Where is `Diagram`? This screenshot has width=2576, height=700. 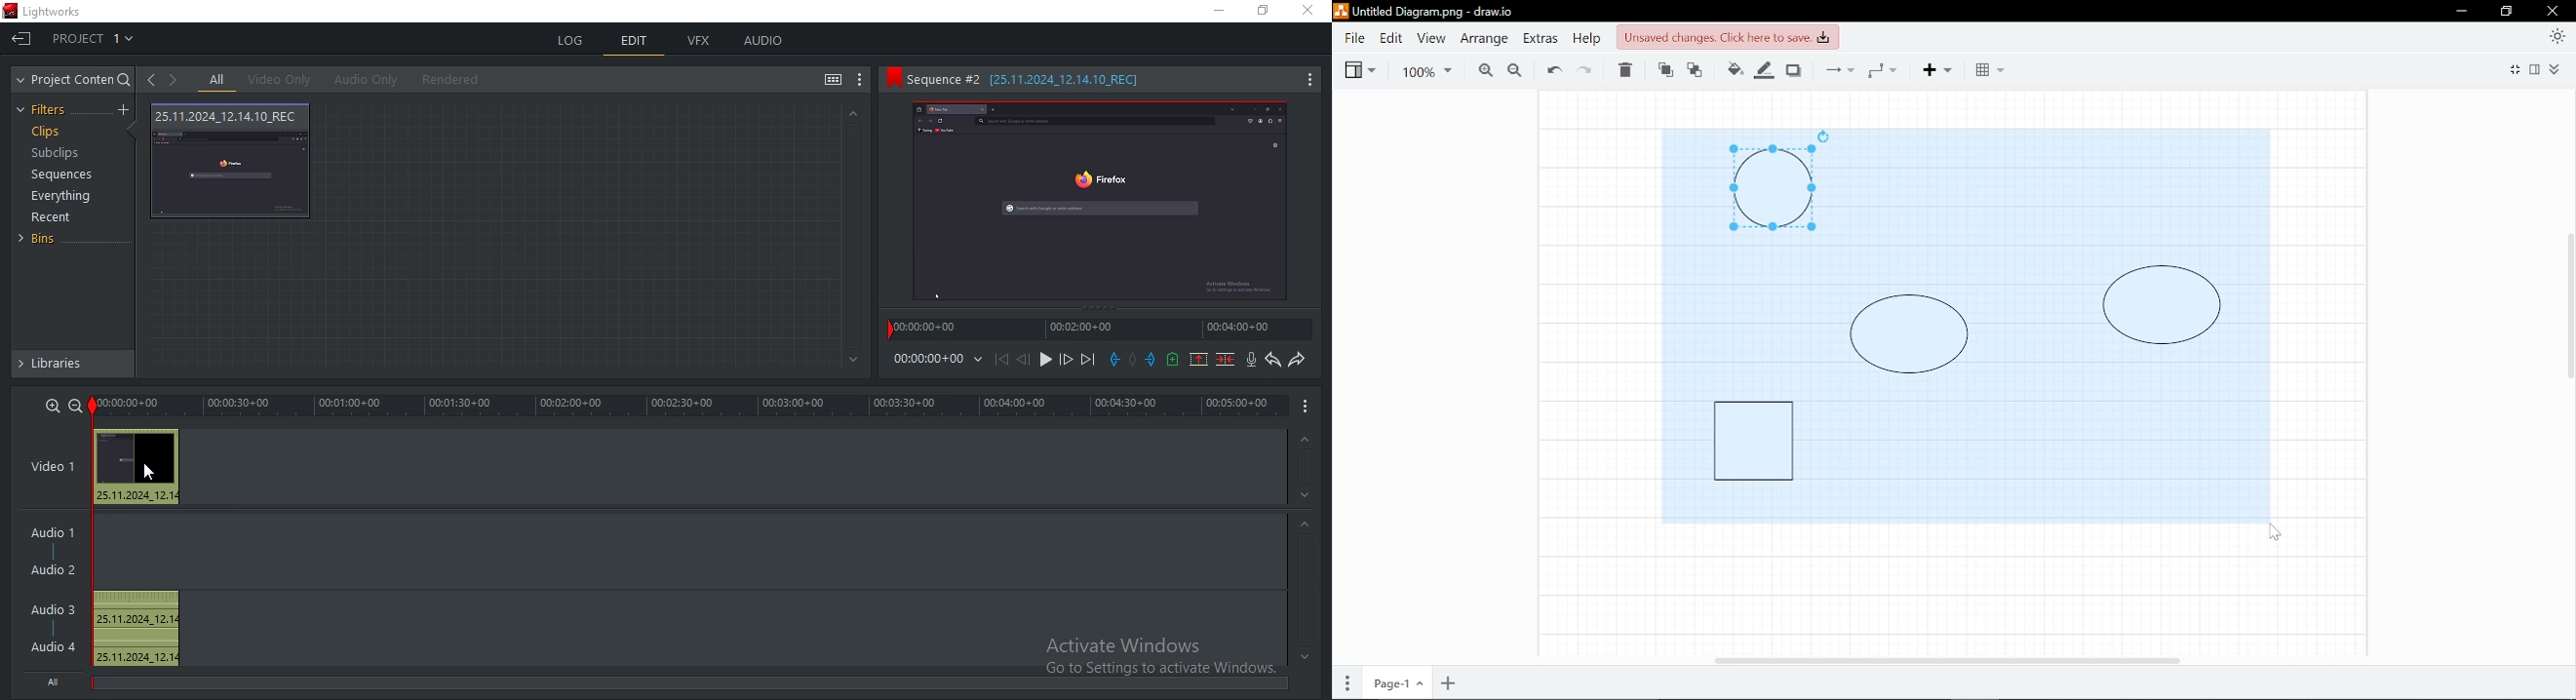
Diagram is located at coordinates (1754, 439).